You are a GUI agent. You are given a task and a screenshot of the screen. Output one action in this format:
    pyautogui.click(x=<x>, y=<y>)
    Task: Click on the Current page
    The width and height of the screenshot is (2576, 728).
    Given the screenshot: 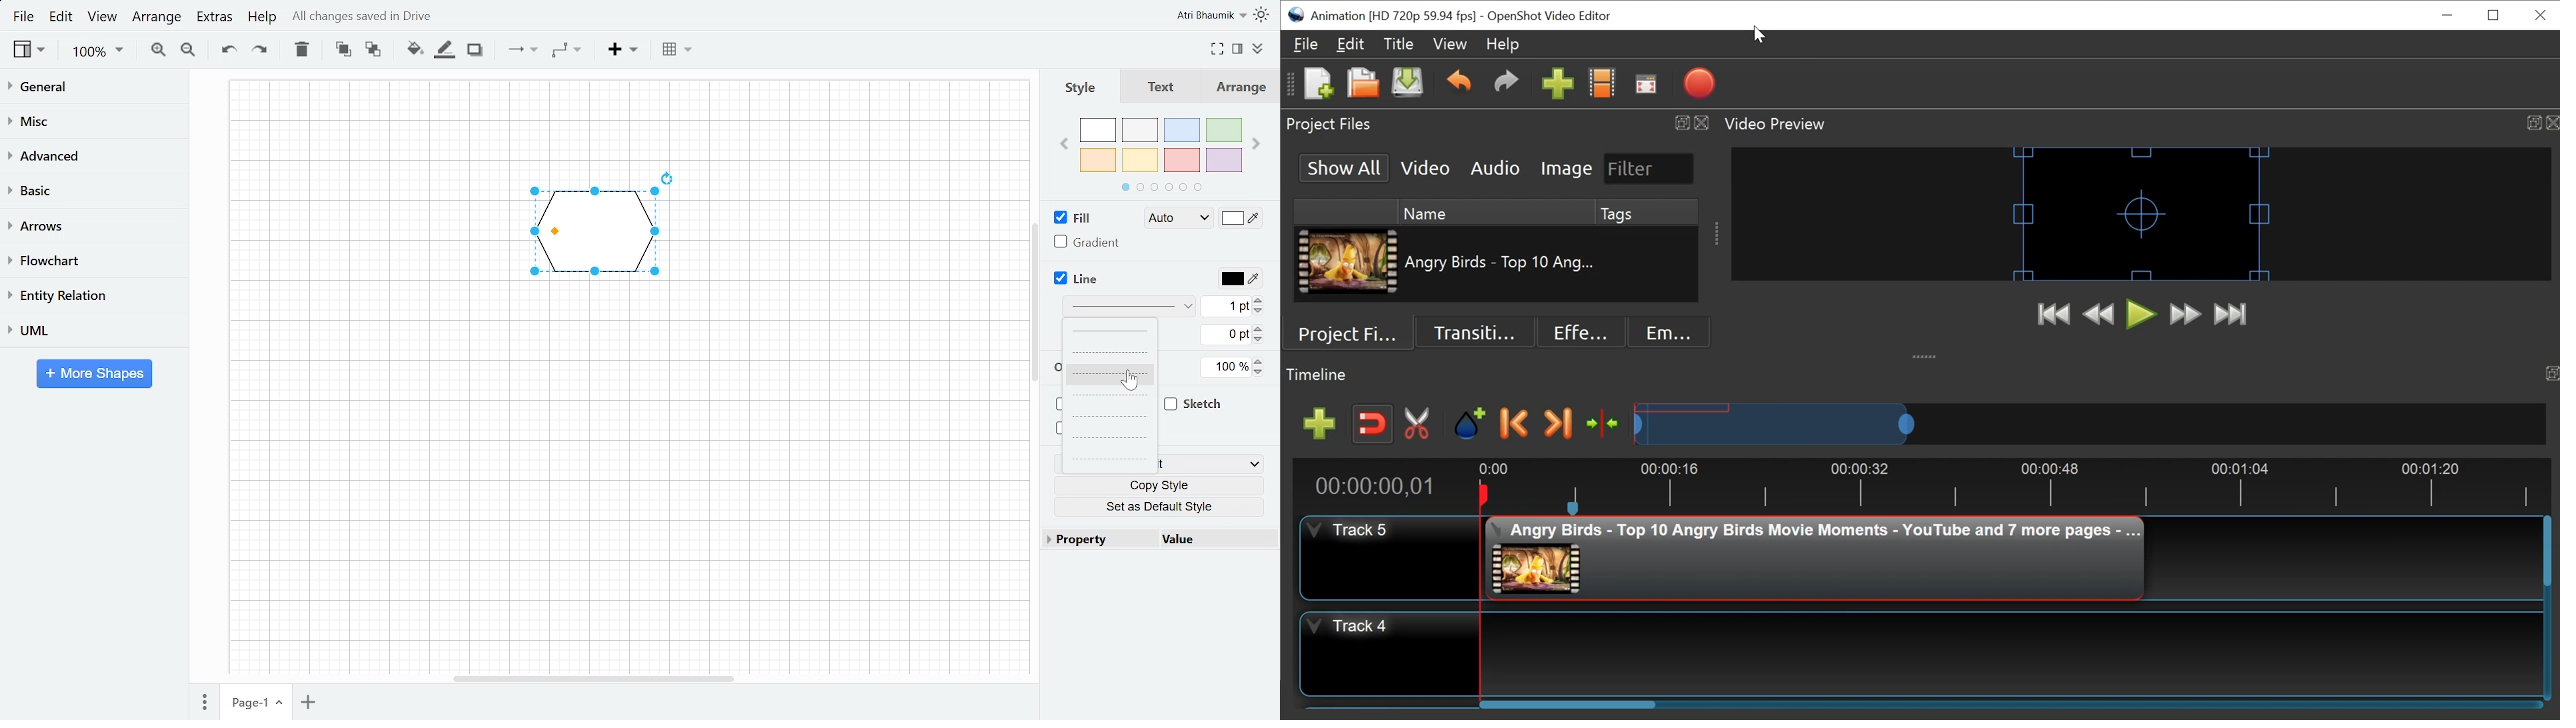 What is the action you would take?
    pyautogui.click(x=255, y=703)
    